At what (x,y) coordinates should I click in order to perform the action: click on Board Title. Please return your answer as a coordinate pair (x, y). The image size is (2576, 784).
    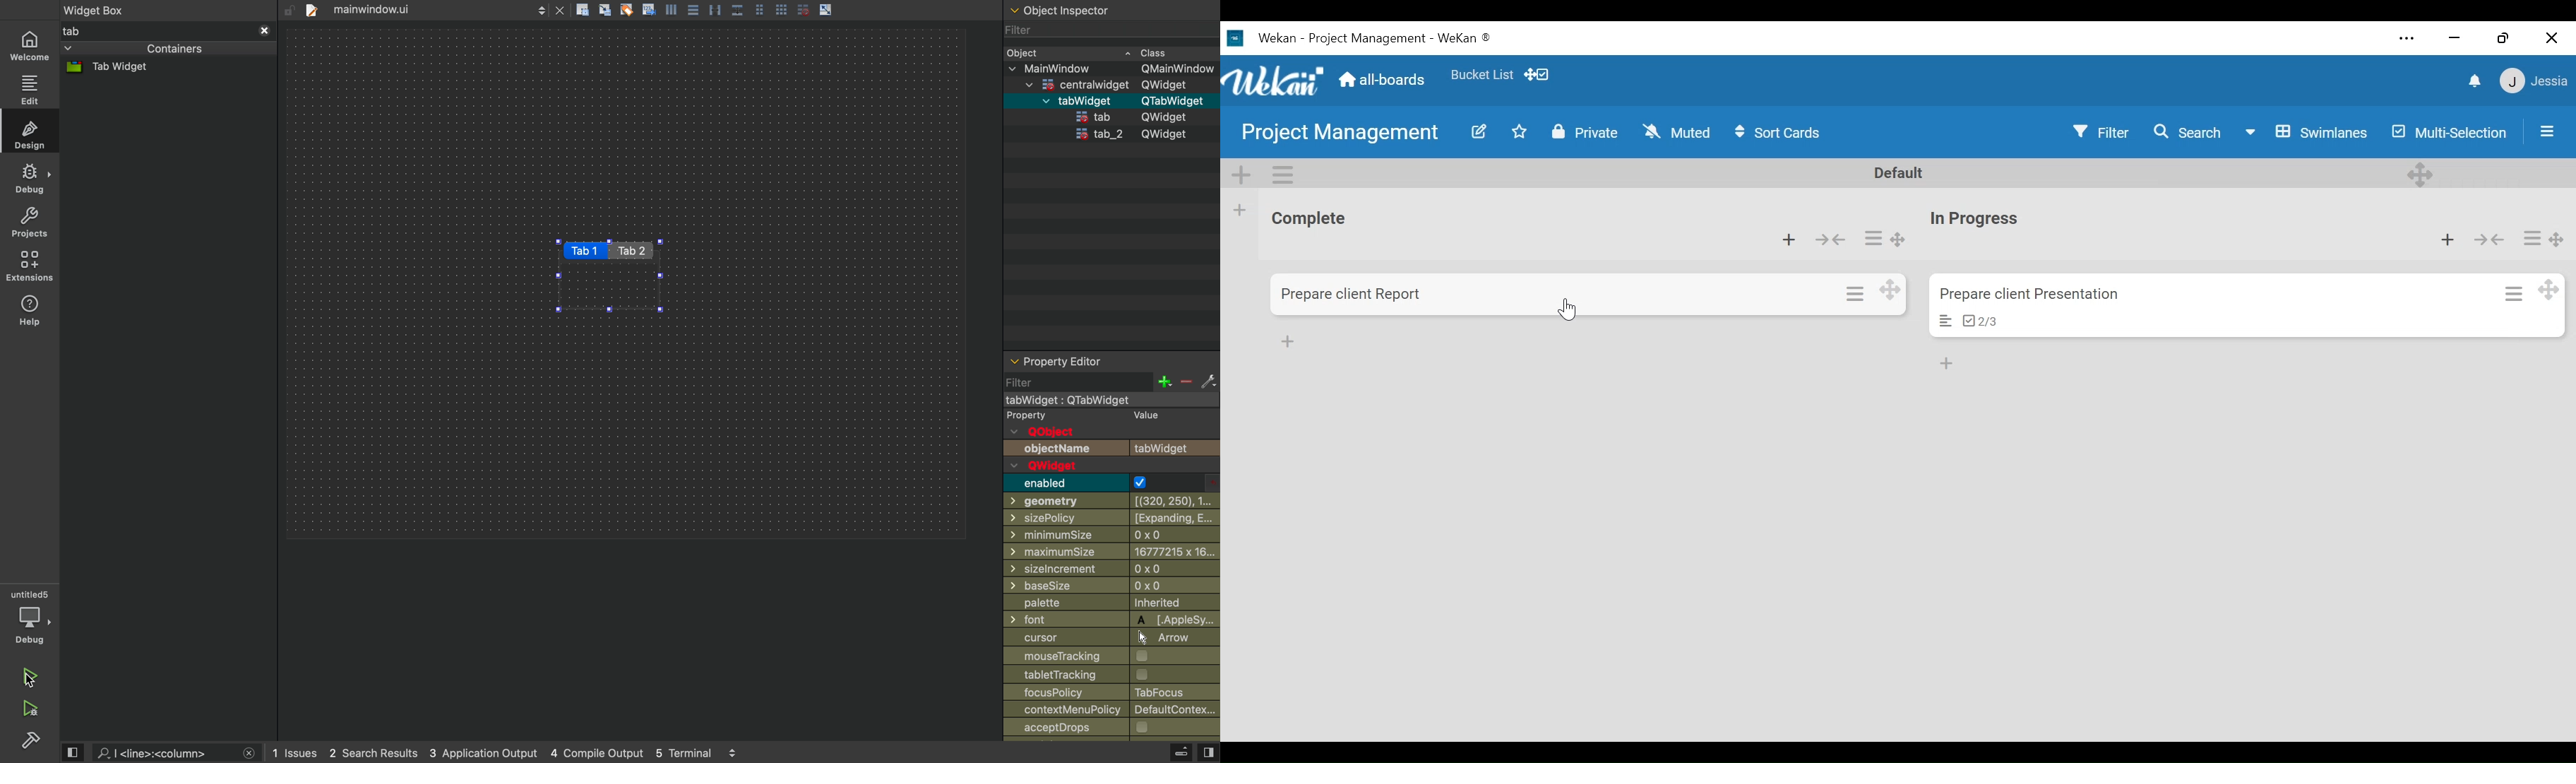
    Looking at the image, I should click on (1400, 39).